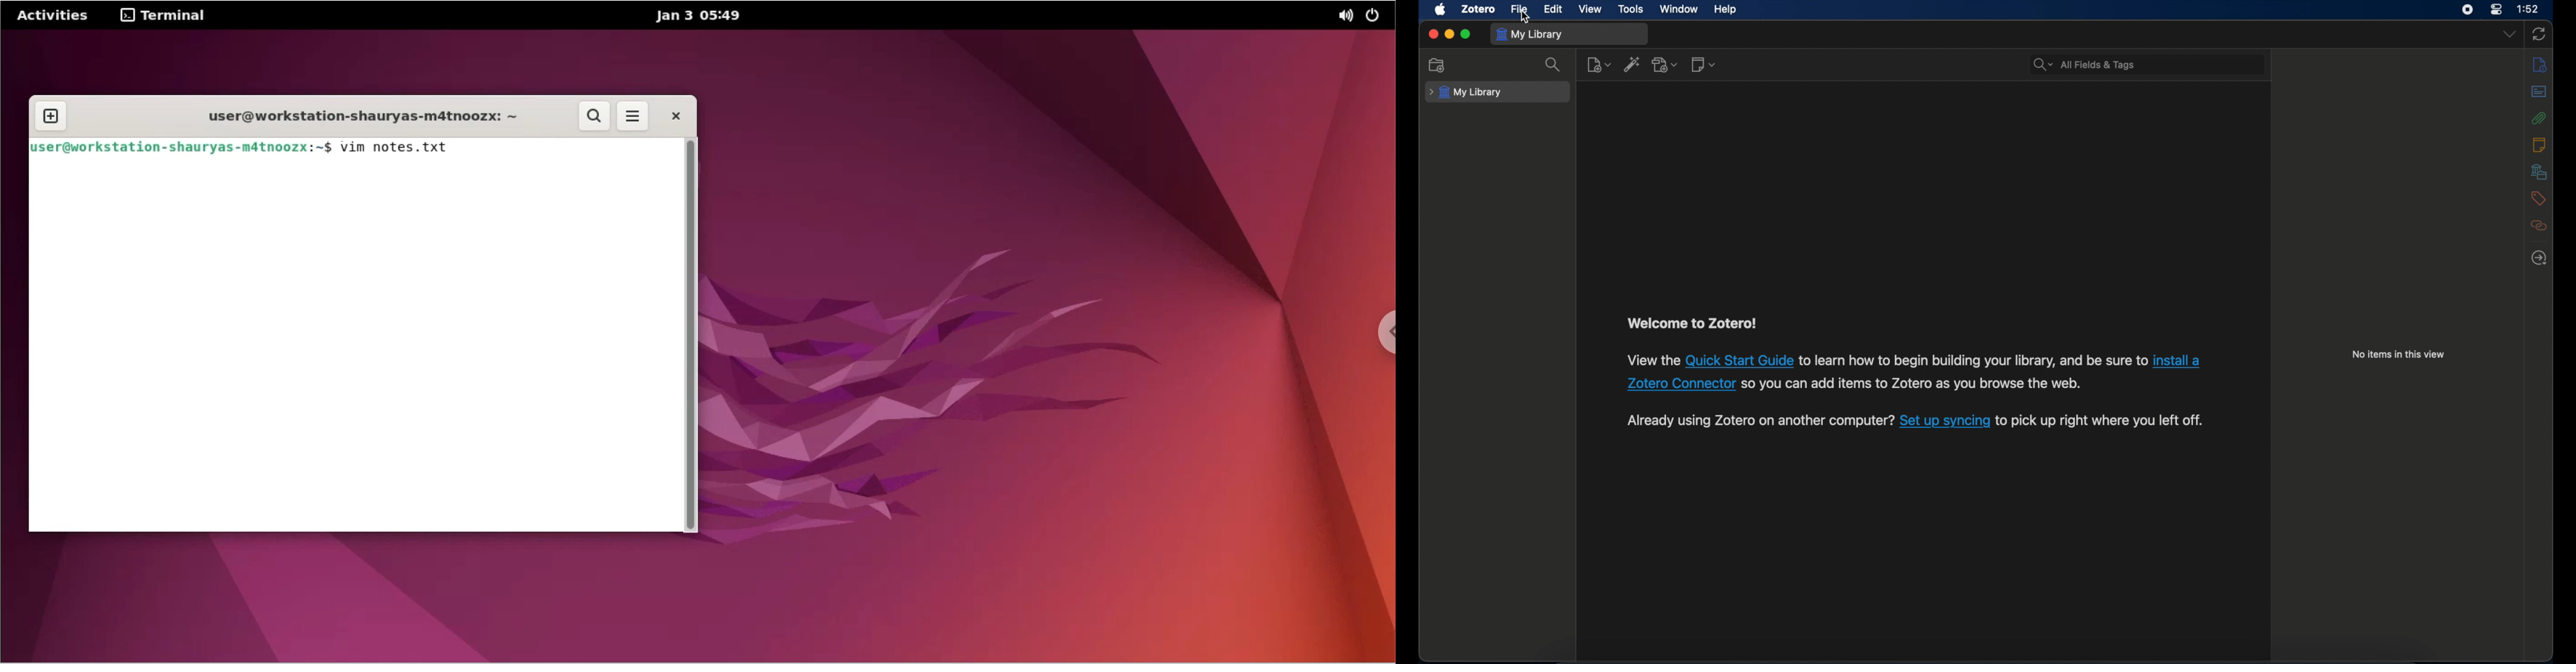 The height and width of the screenshot is (672, 2576). What do you see at coordinates (2540, 118) in the screenshot?
I see `attachments` at bounding box center [2540, 118].